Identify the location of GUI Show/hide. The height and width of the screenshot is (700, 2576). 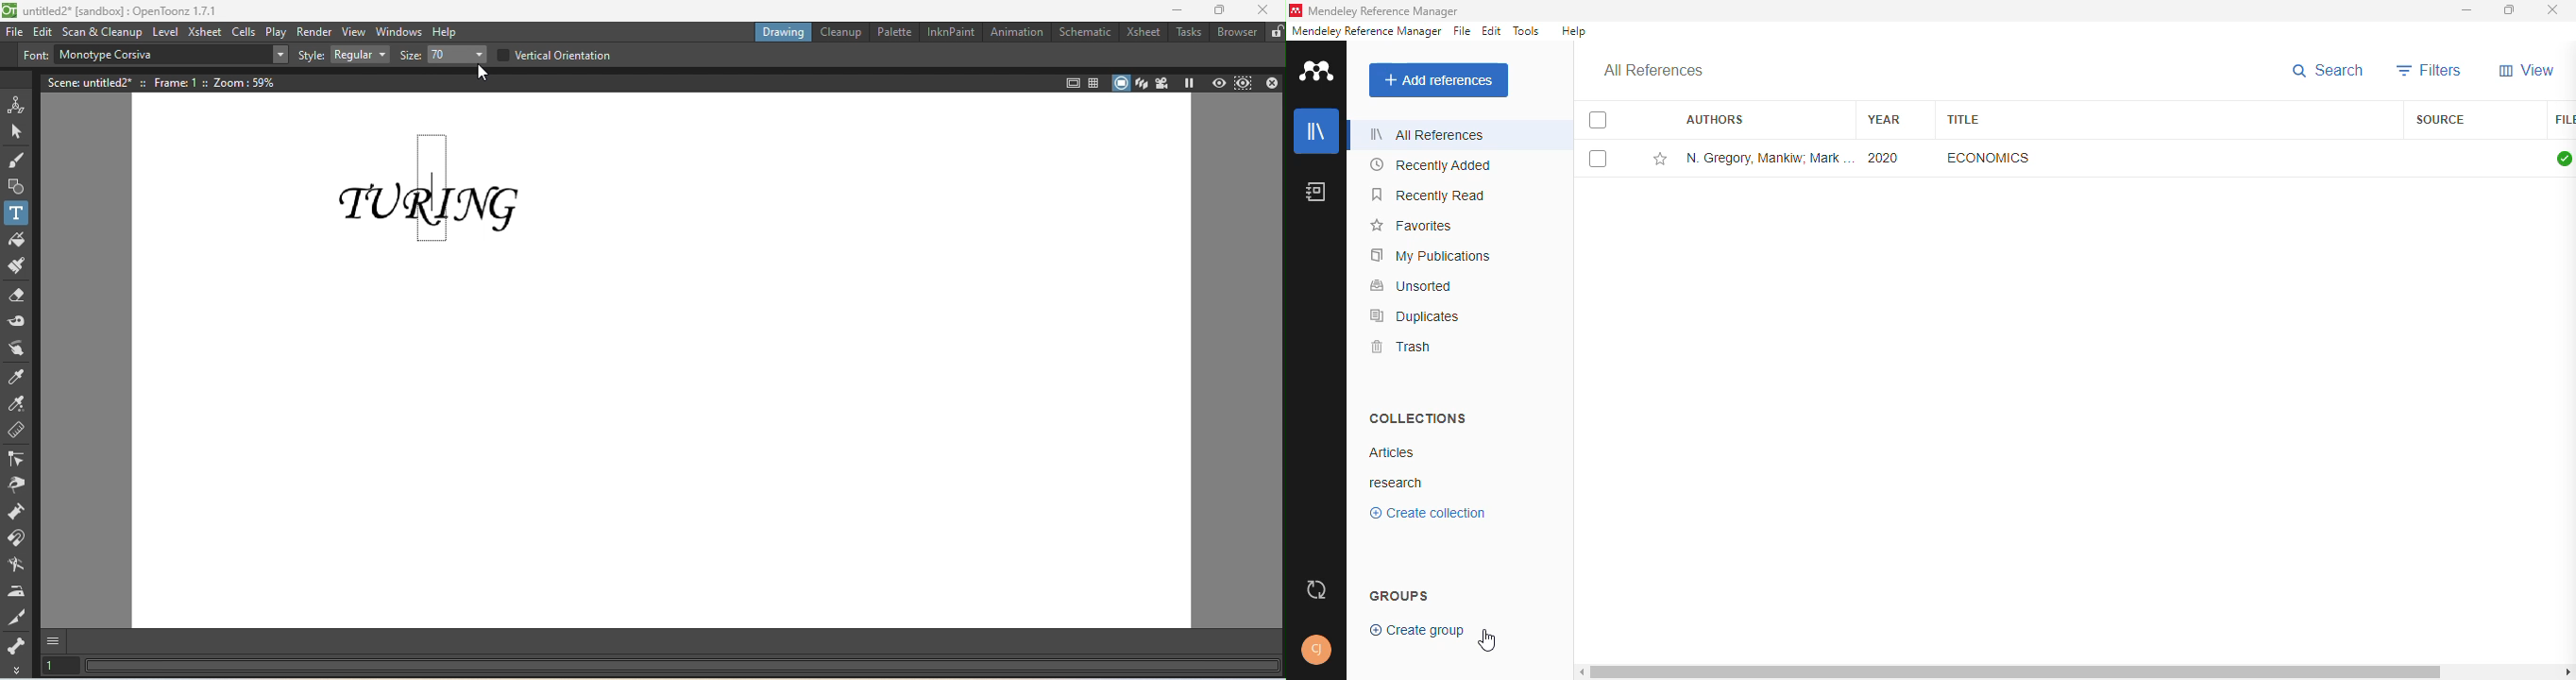
(56, 640).